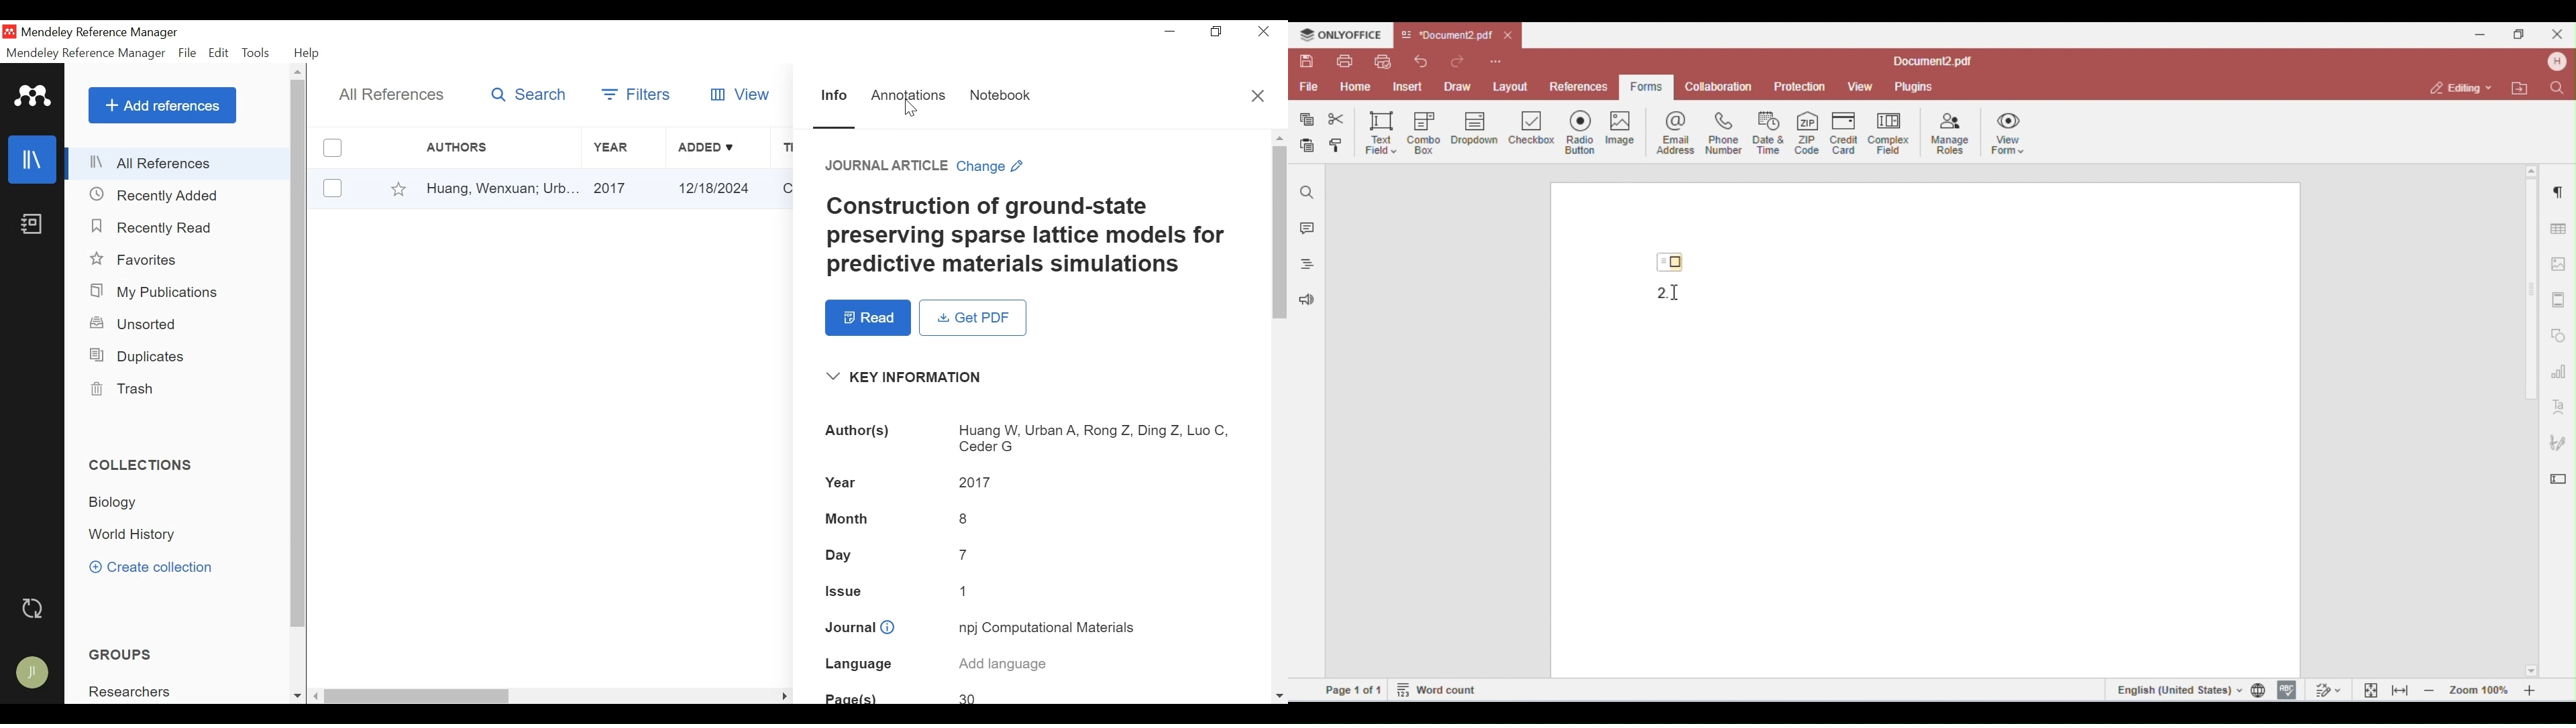 The image size is (2576, 728). Describe the element at coordinates (148, 227) in the screenshot. I see `Recently Read` at that location.